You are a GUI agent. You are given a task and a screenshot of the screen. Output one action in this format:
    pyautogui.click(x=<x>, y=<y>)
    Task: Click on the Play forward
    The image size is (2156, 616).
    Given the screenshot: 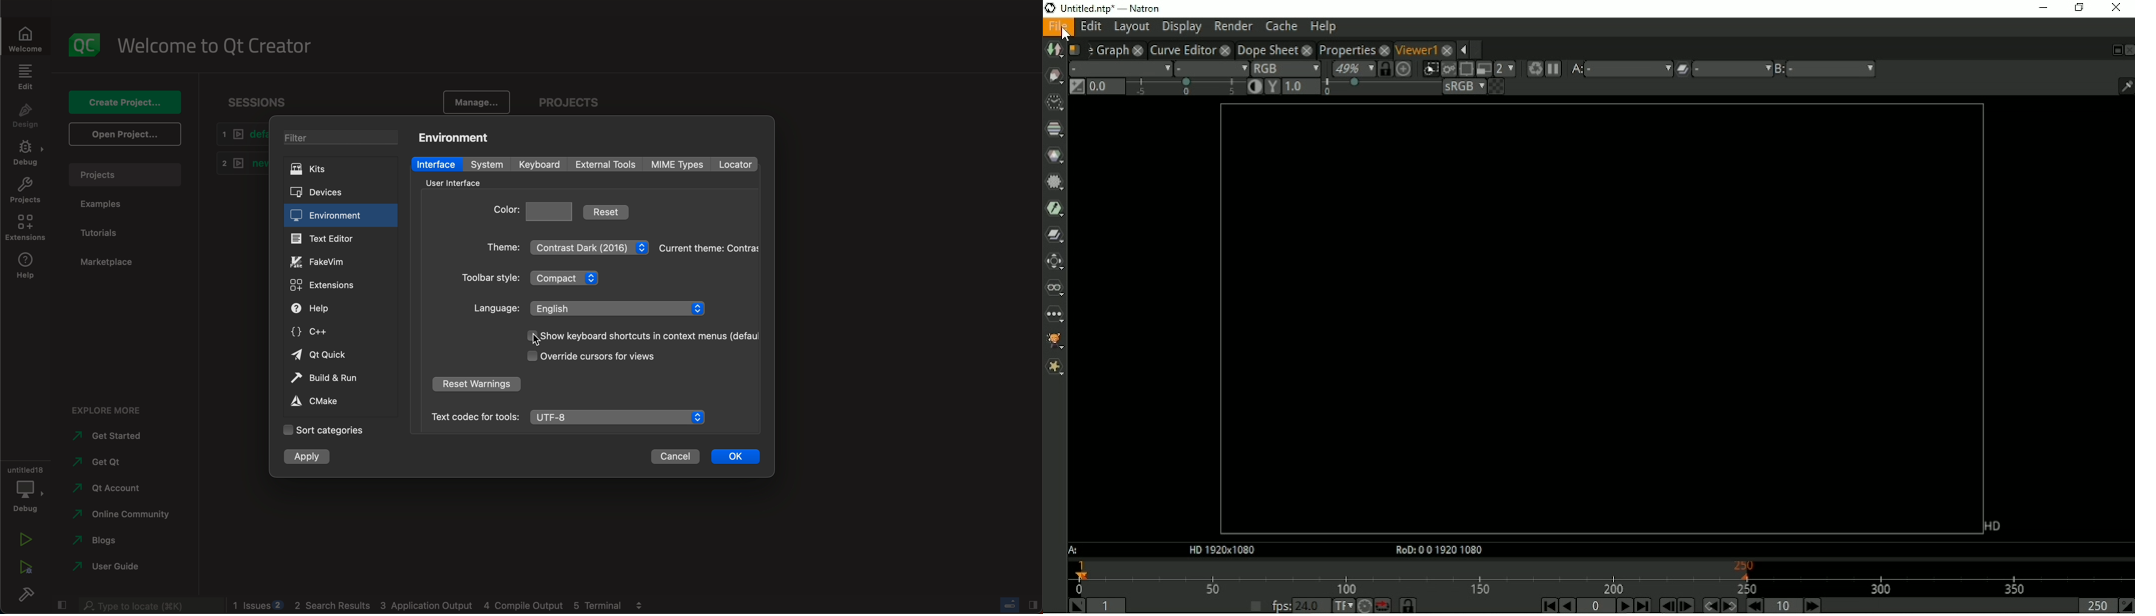 What is the action you would take?
    pyautogui.click(x=1623, y=605)
    